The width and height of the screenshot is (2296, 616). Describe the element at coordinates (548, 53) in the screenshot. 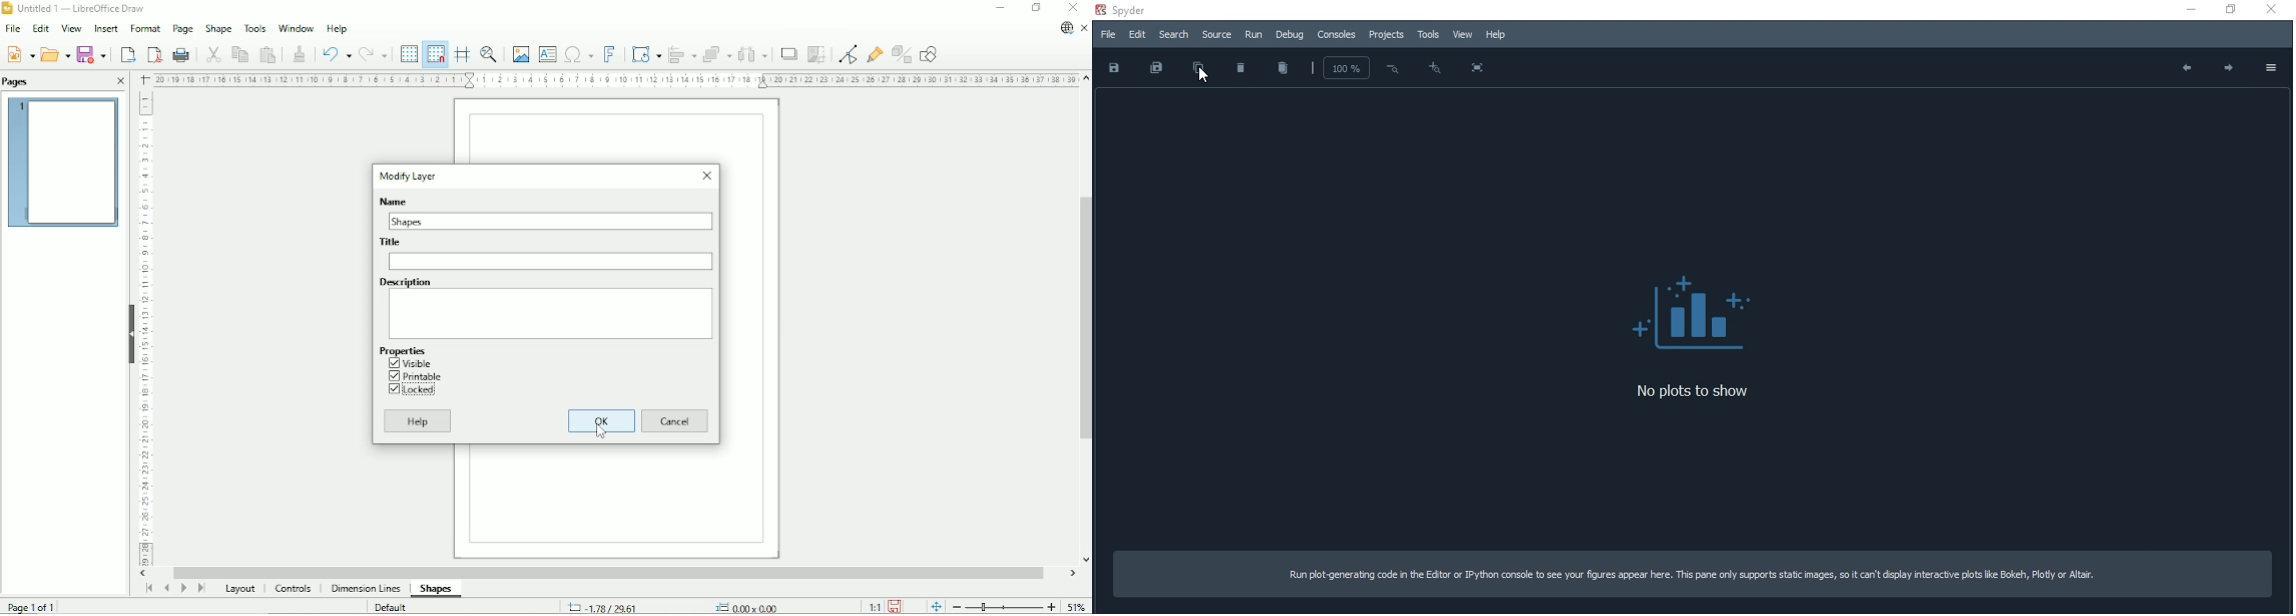

I see `Insert text box` at that location.